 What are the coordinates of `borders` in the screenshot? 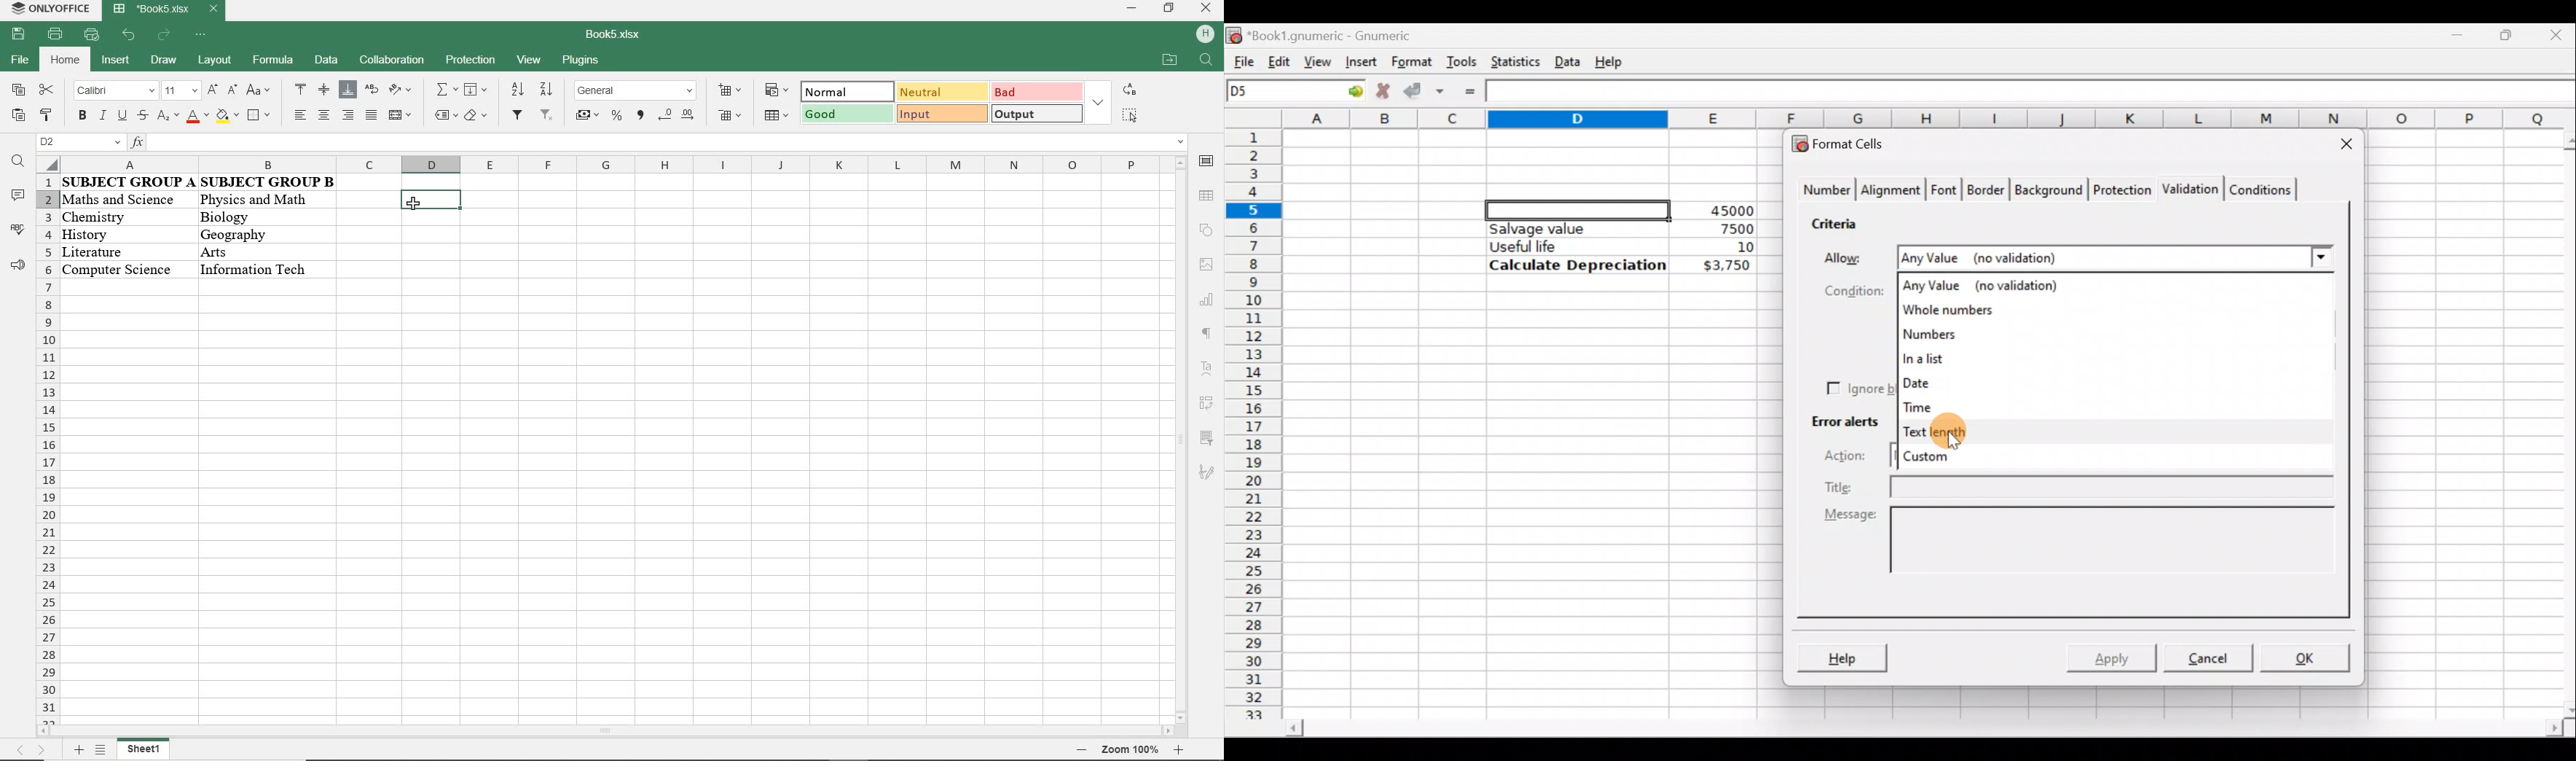 It's located at (260, 117).